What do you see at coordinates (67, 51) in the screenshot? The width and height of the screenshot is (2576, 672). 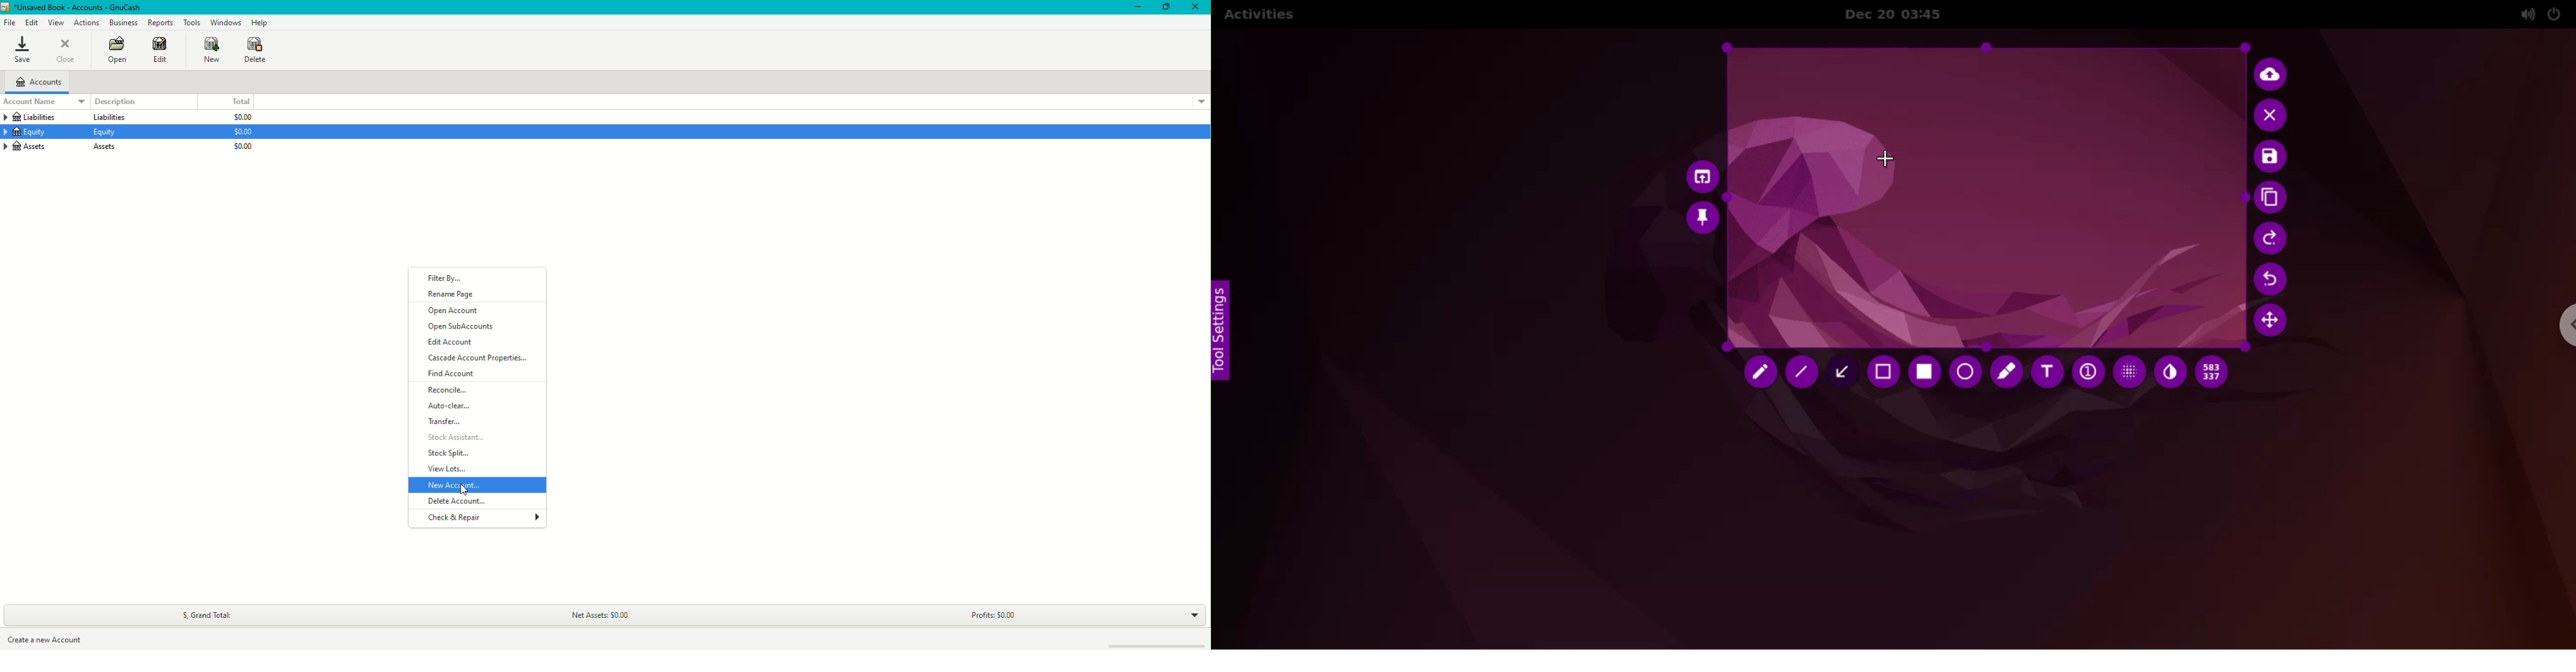 I see `Close` at bounding box center [67, 51].